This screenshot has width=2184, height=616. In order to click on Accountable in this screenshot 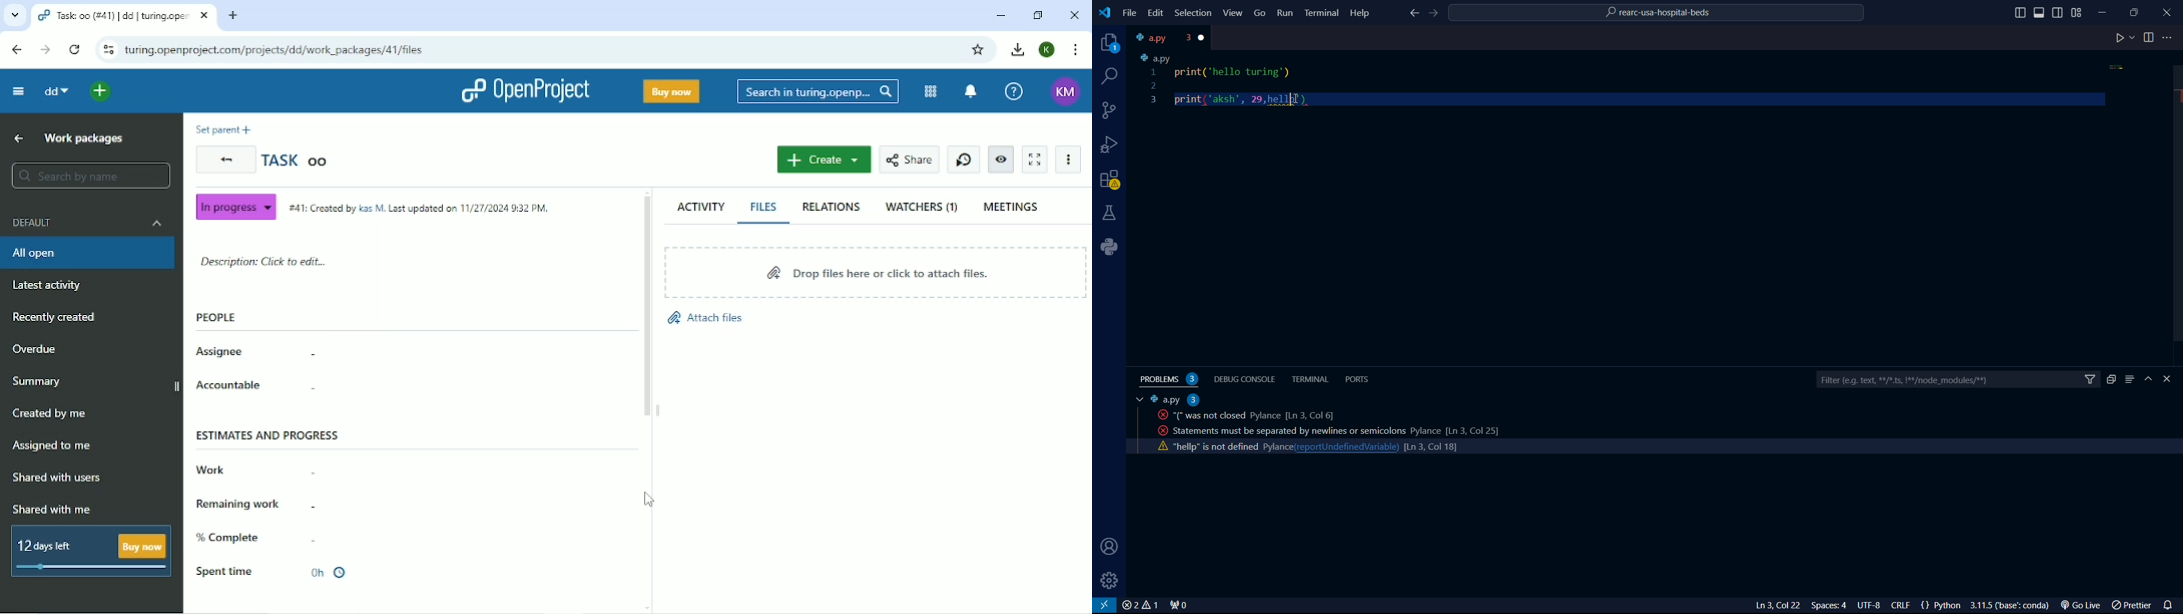, I will do `click(229, 384)`.